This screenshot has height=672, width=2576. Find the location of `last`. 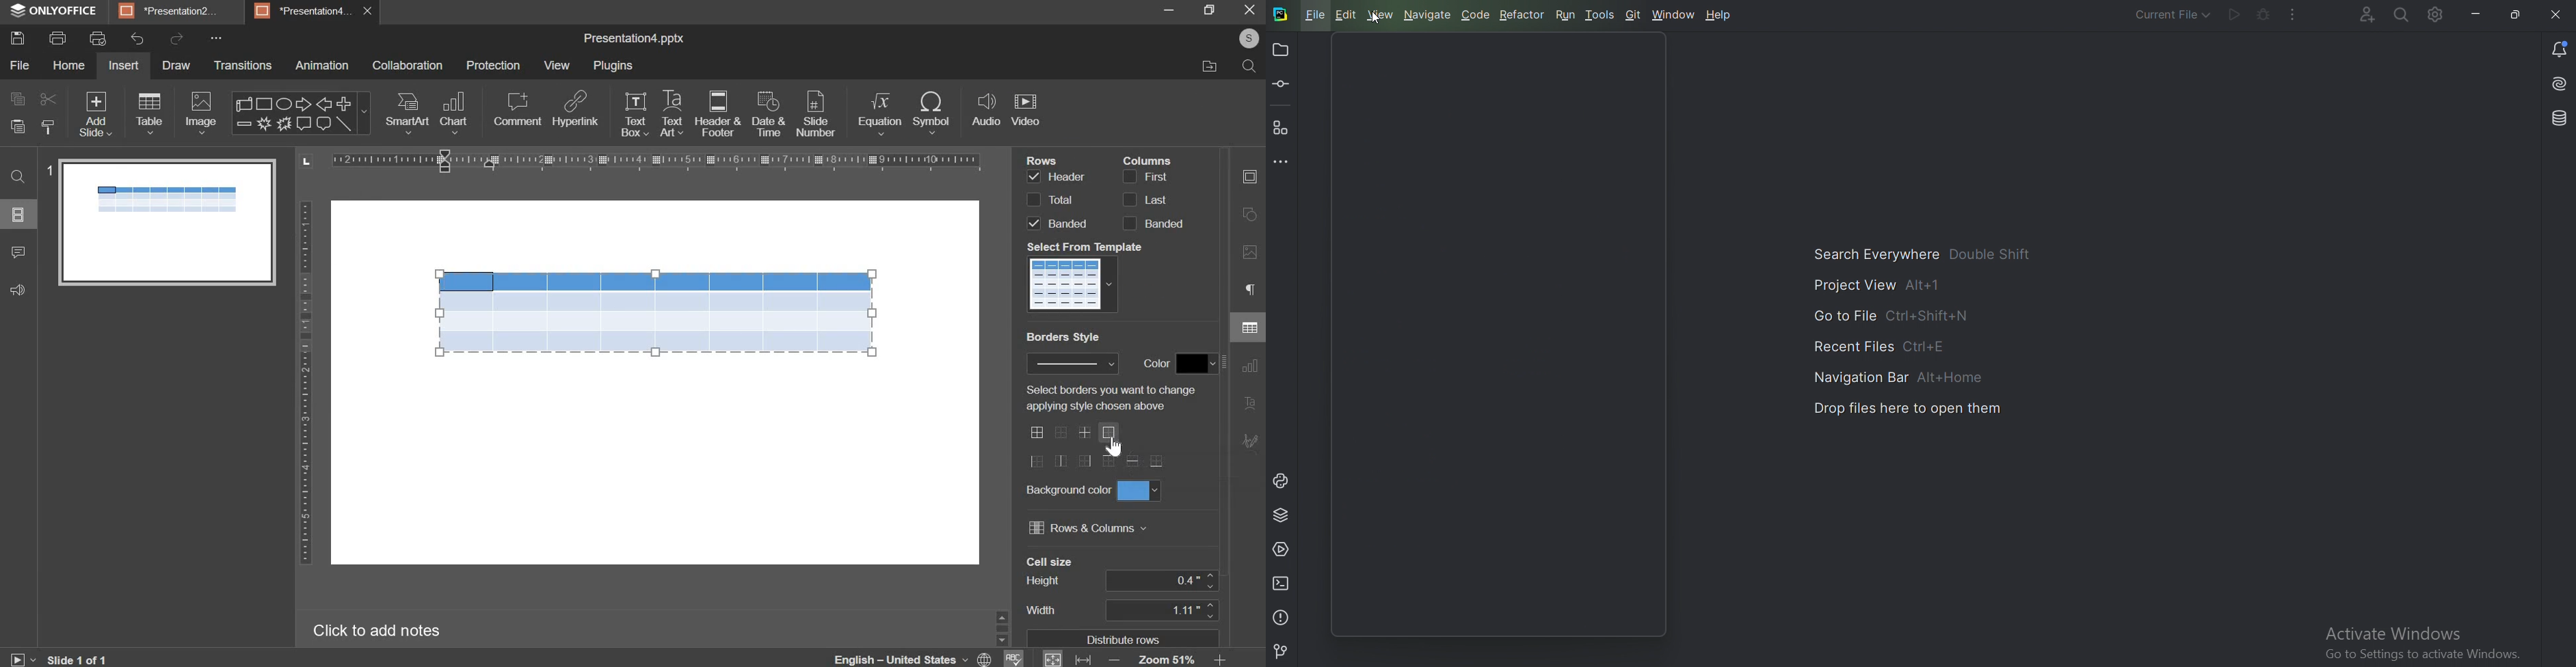

last is located at coordinates (1148, 200).